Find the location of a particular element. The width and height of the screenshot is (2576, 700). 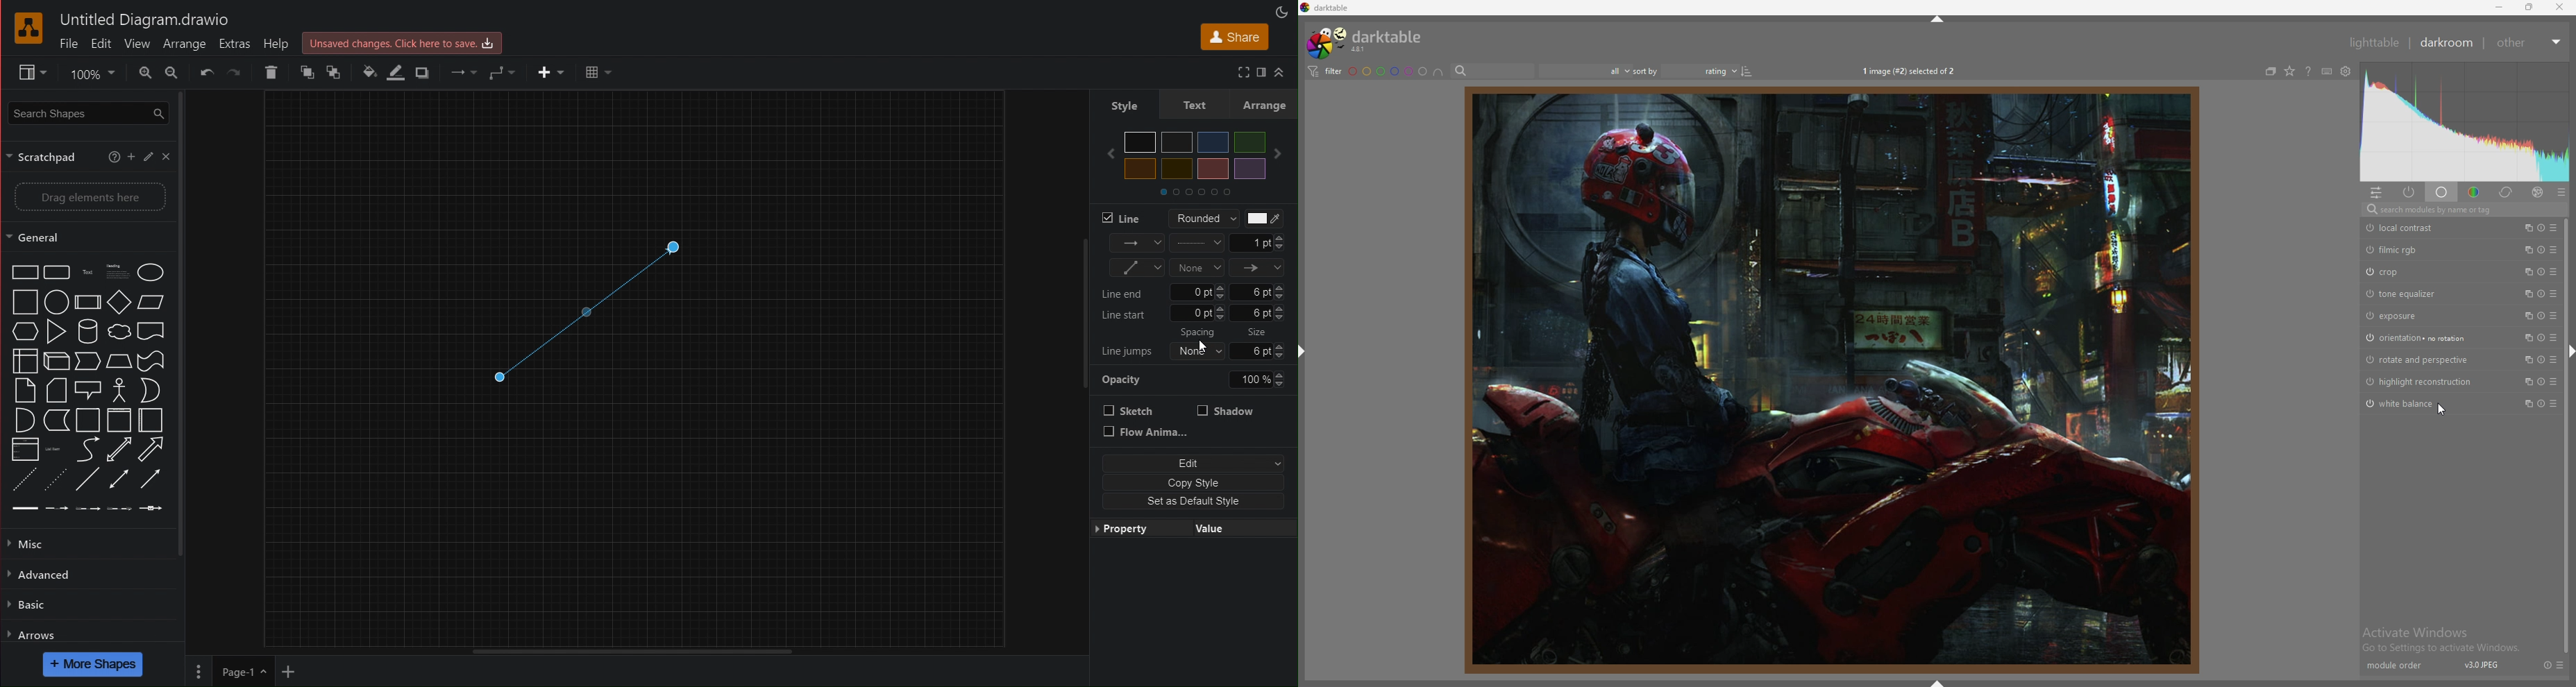

multiple instances action is located at coordinates (2527, 360).